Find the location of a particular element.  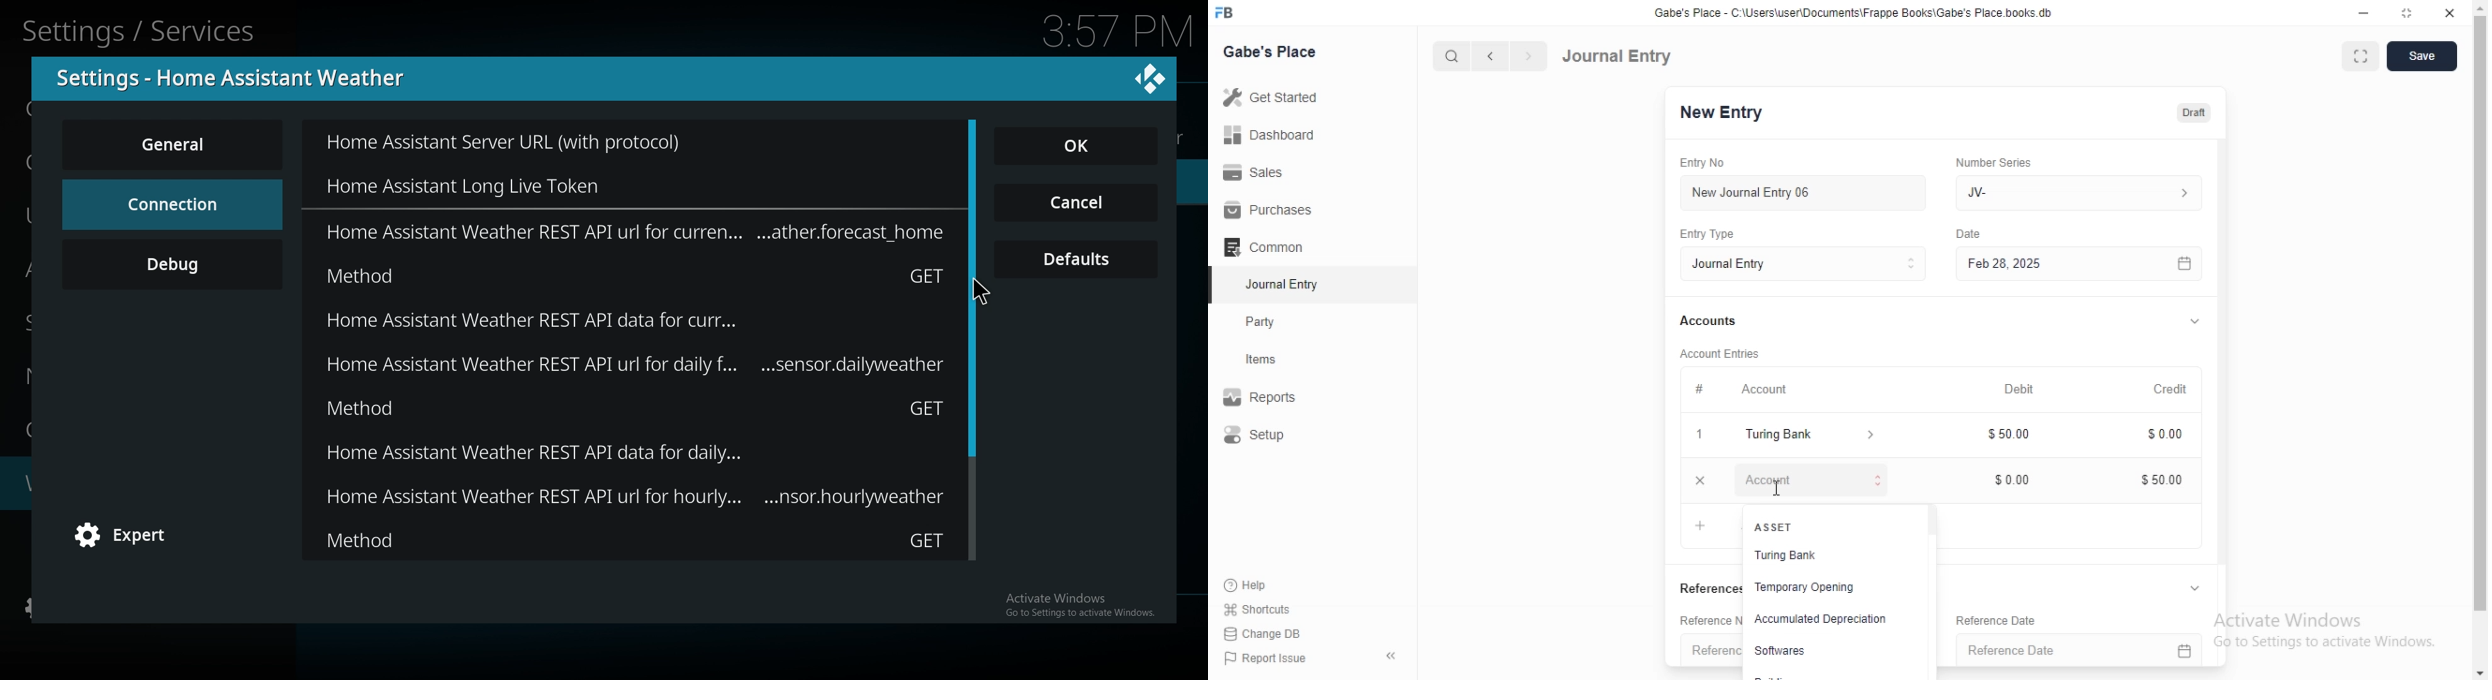

Entry No. is located at coordinates (1716, 163).